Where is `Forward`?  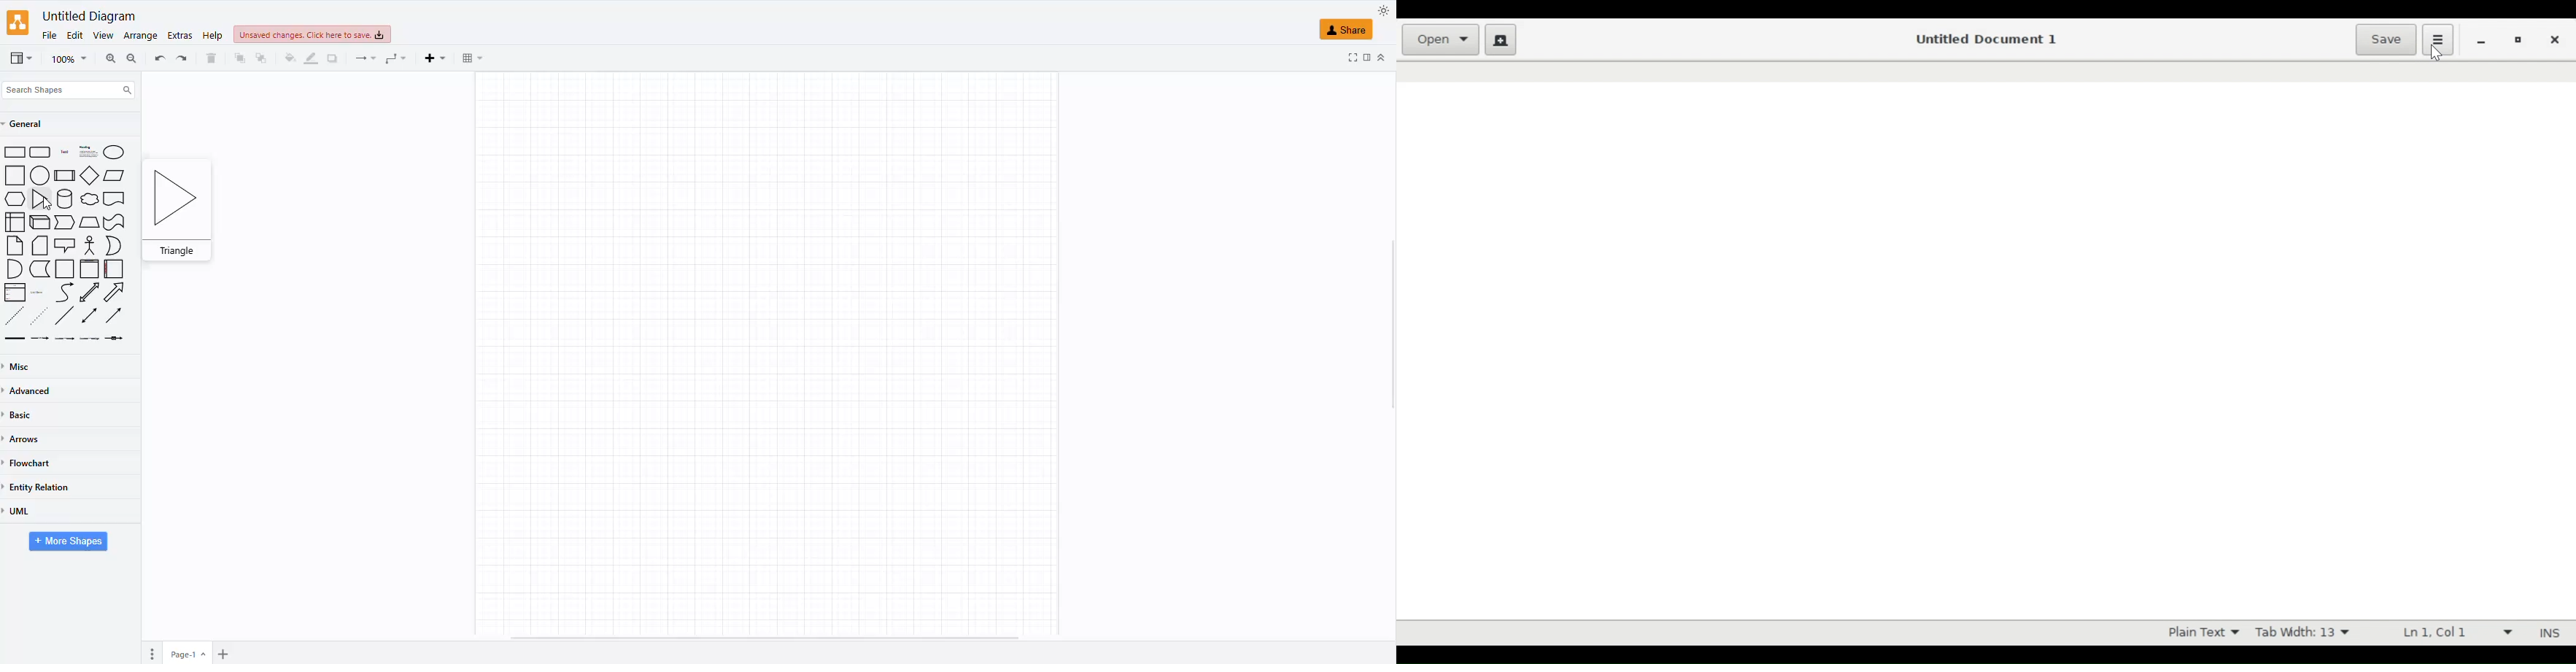
Forward is located at coordinates (65, 222).